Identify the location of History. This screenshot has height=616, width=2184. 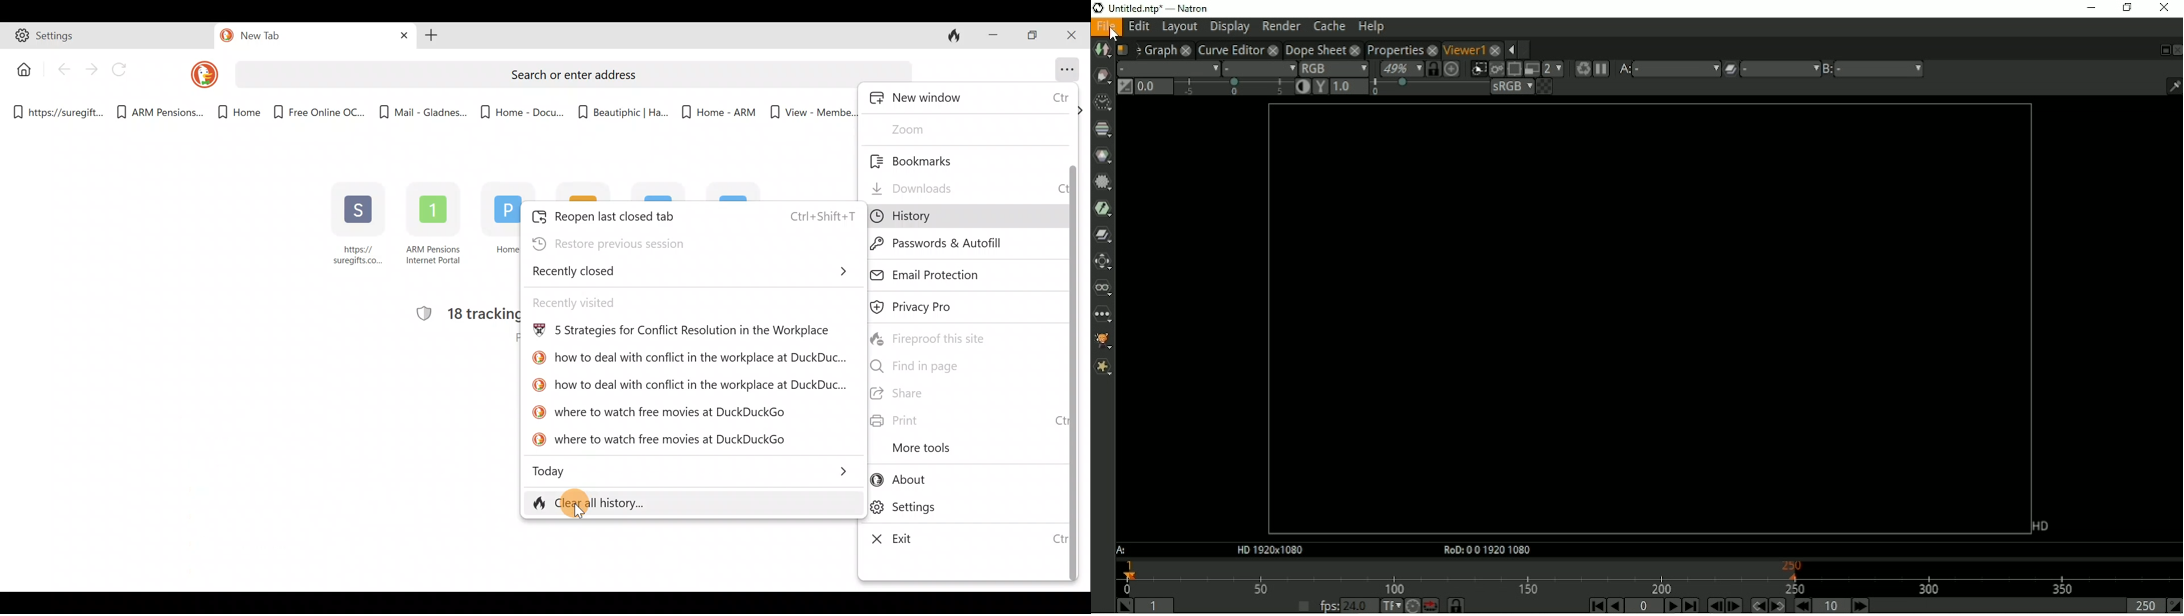
(951, 216).